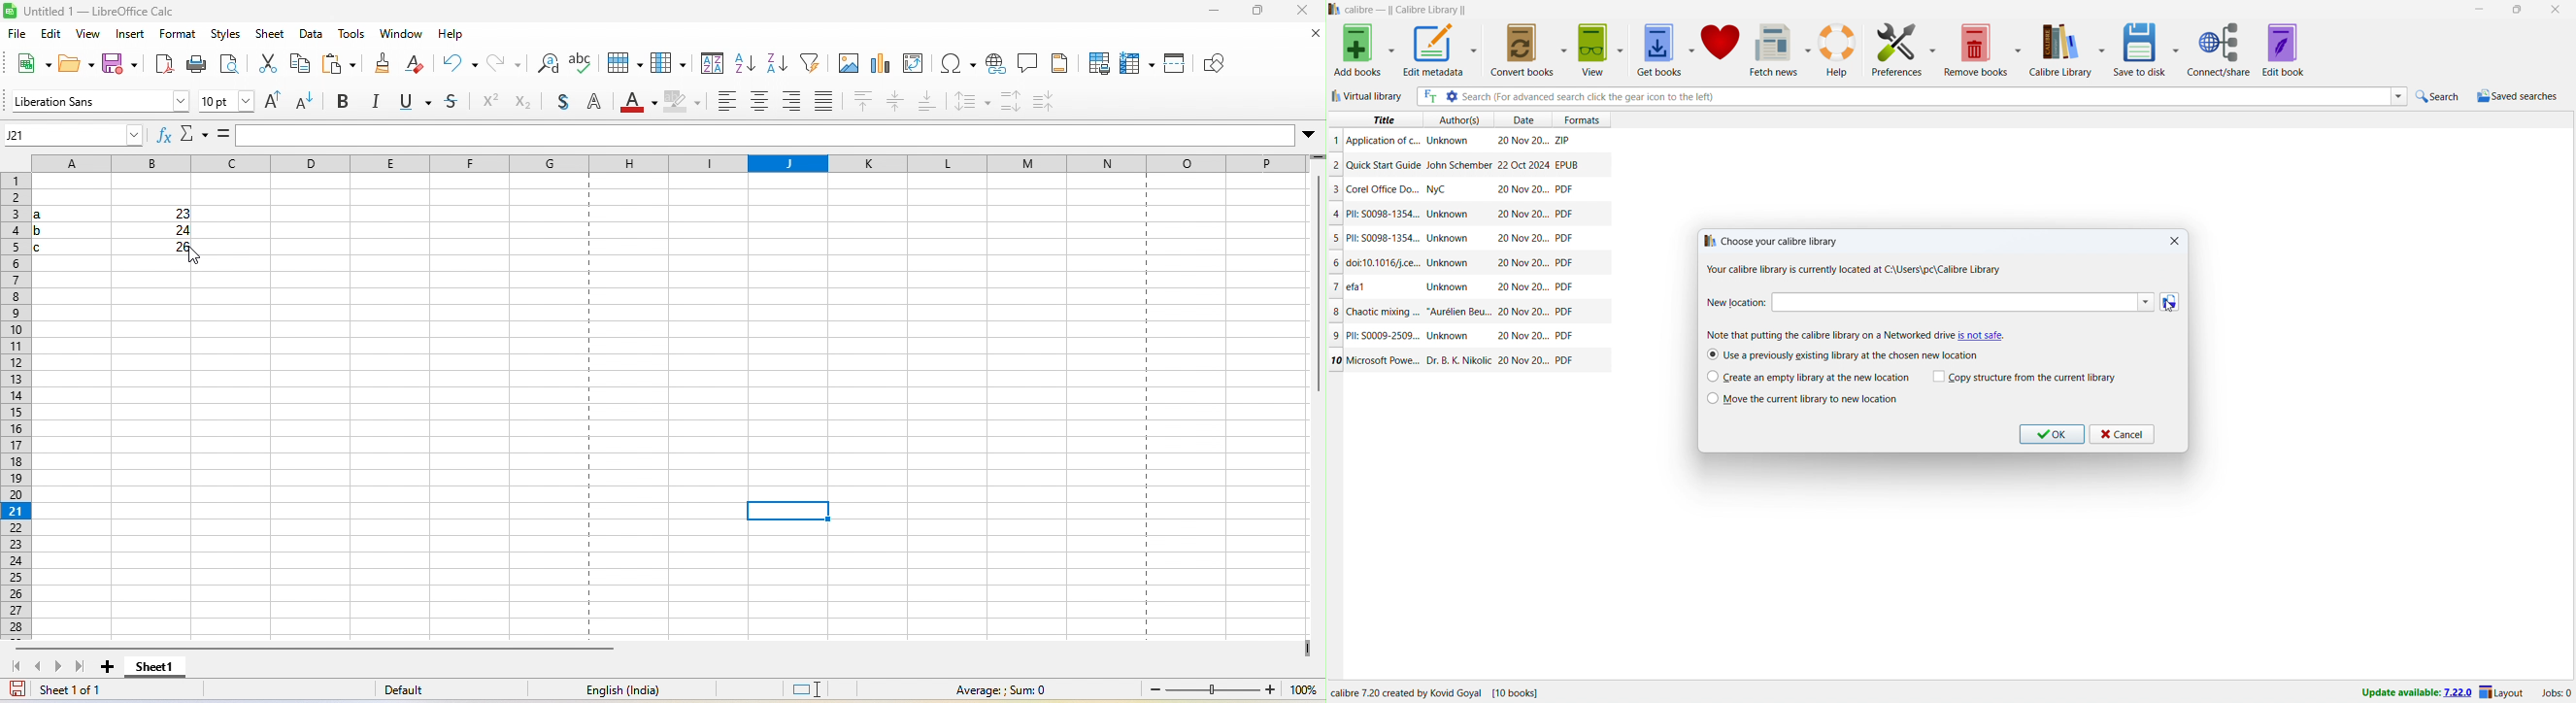 Image resolution: width=2576 pixels, height=728 pixels. What do you see at coordinates (1335, 239) in the screenshot?
I see `5` at bounding box center [1335, 239].